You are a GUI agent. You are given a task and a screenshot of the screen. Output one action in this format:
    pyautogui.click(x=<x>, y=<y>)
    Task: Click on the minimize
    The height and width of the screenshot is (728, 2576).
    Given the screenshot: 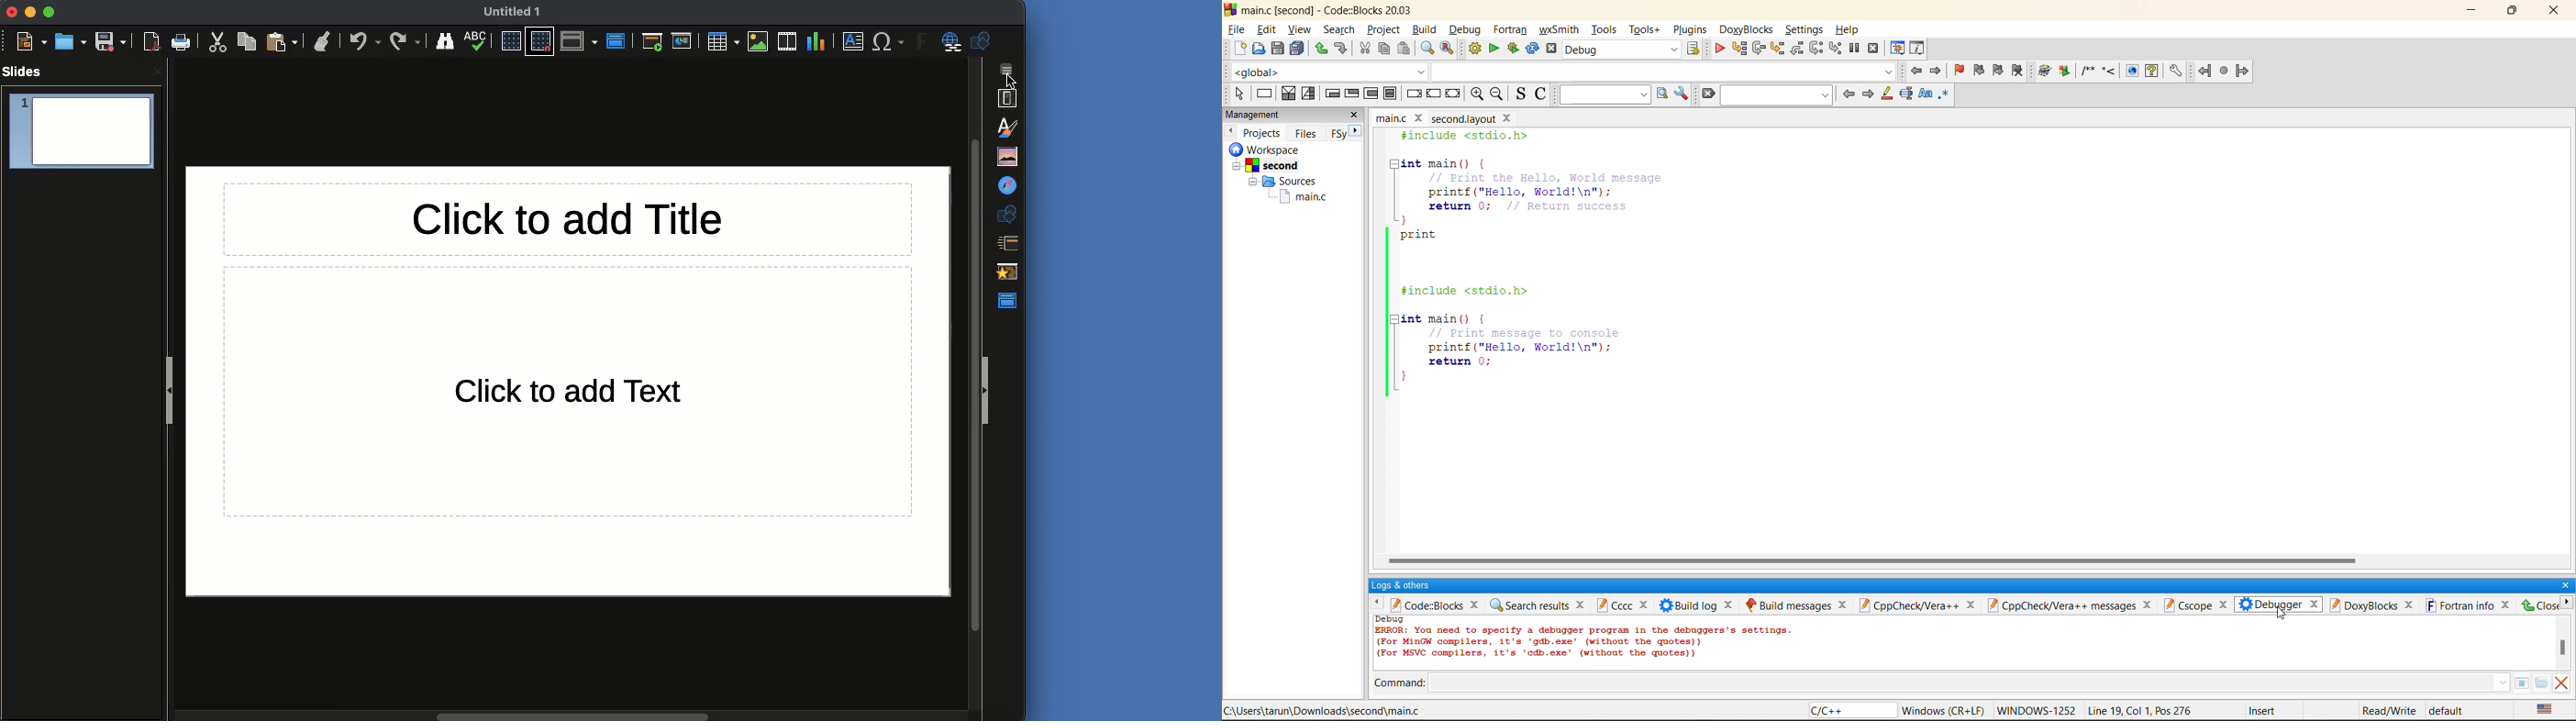 What is the action you would take?
    pyautogui.click(x=2471, y=10)
    